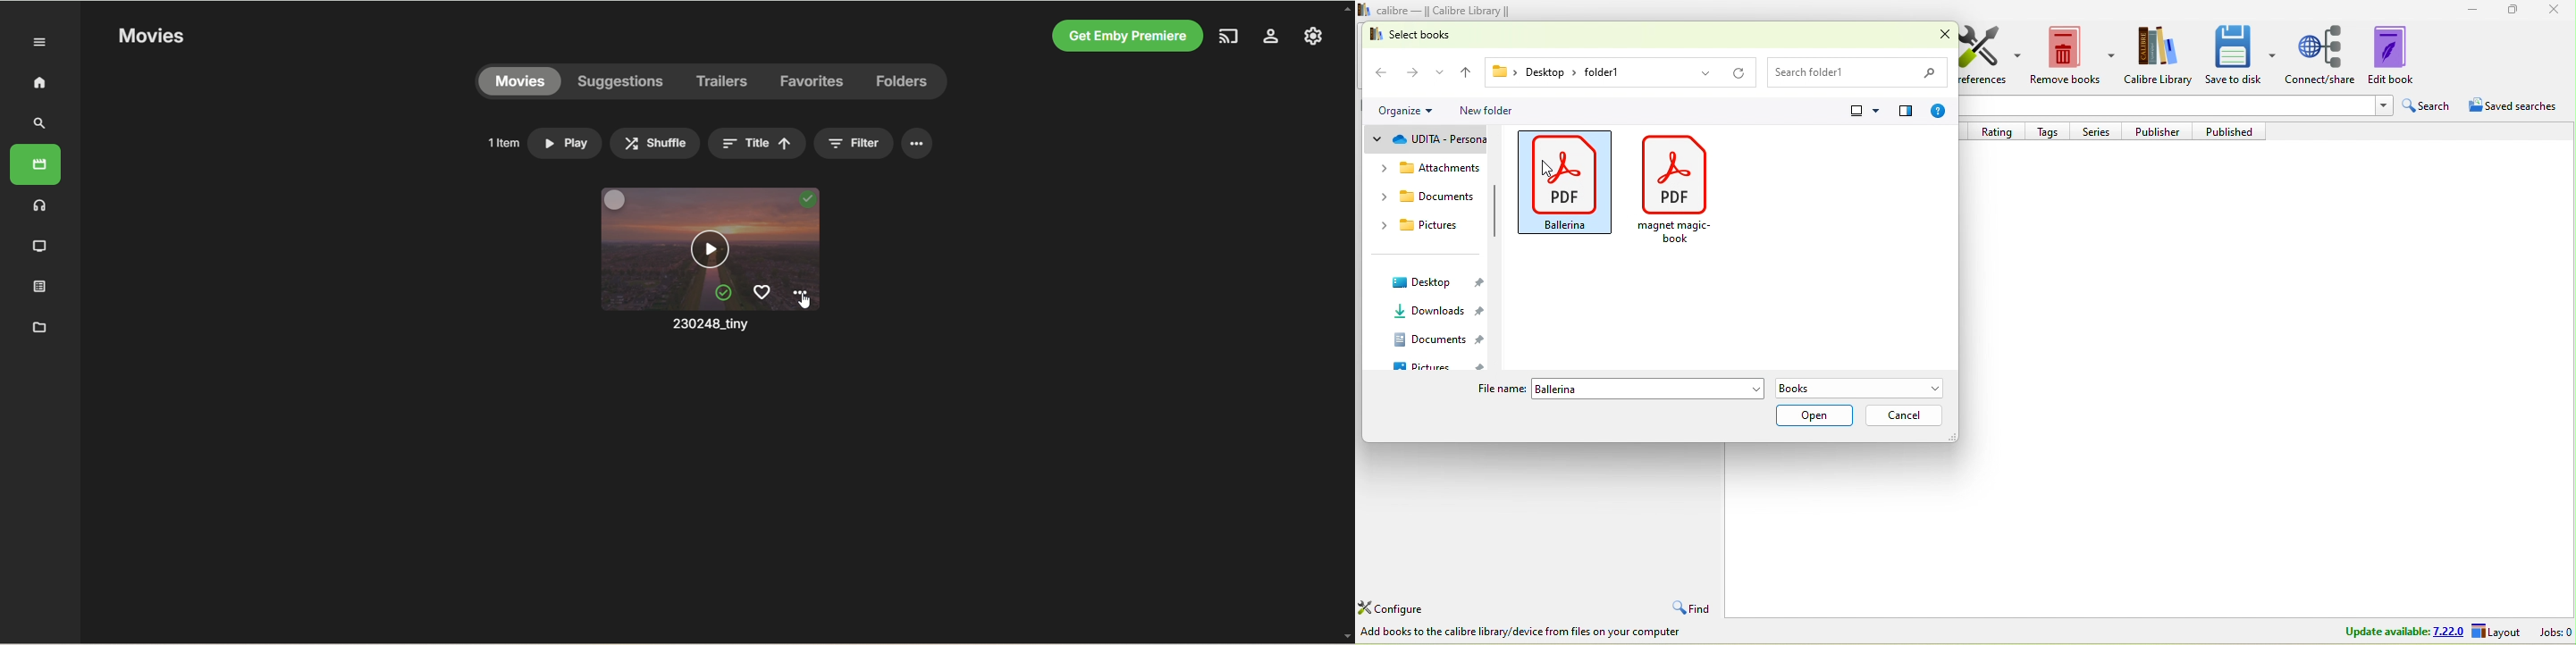  Describe the element at coordinates (1429, 227) in the screenshot. I see `pictures` at that location.